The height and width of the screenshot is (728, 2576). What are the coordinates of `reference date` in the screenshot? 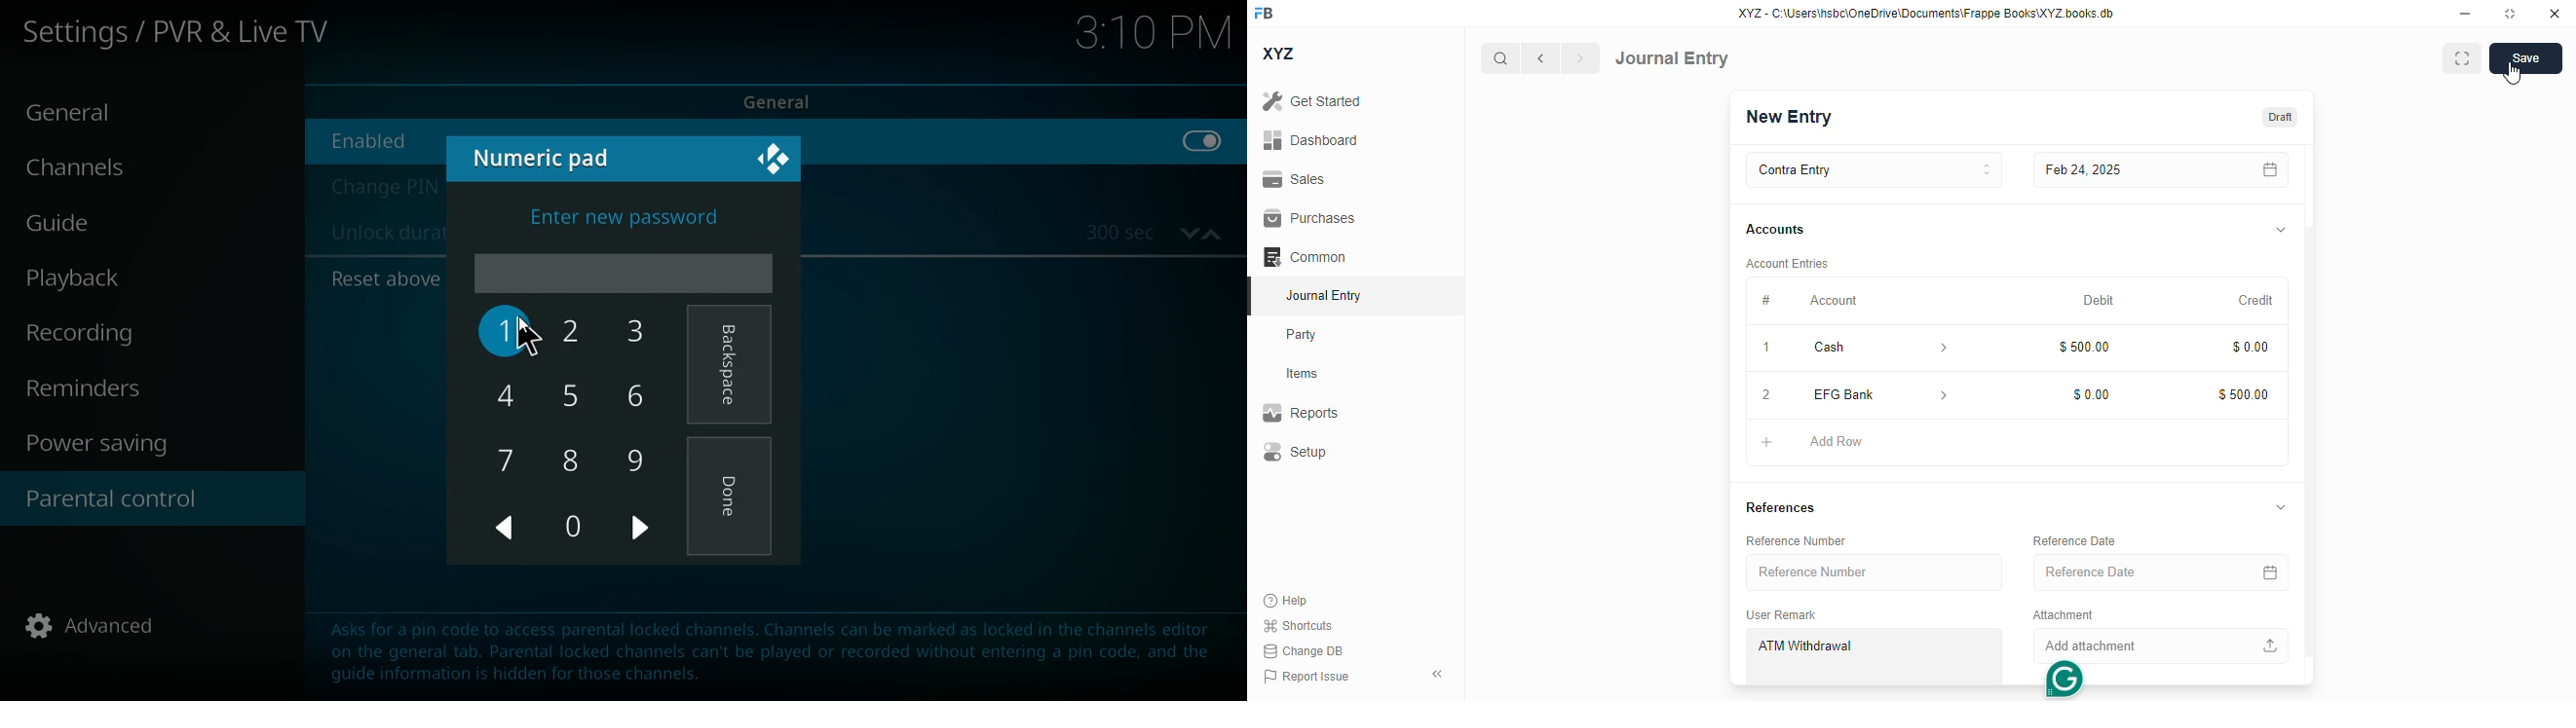 It's located at (2121, 571).